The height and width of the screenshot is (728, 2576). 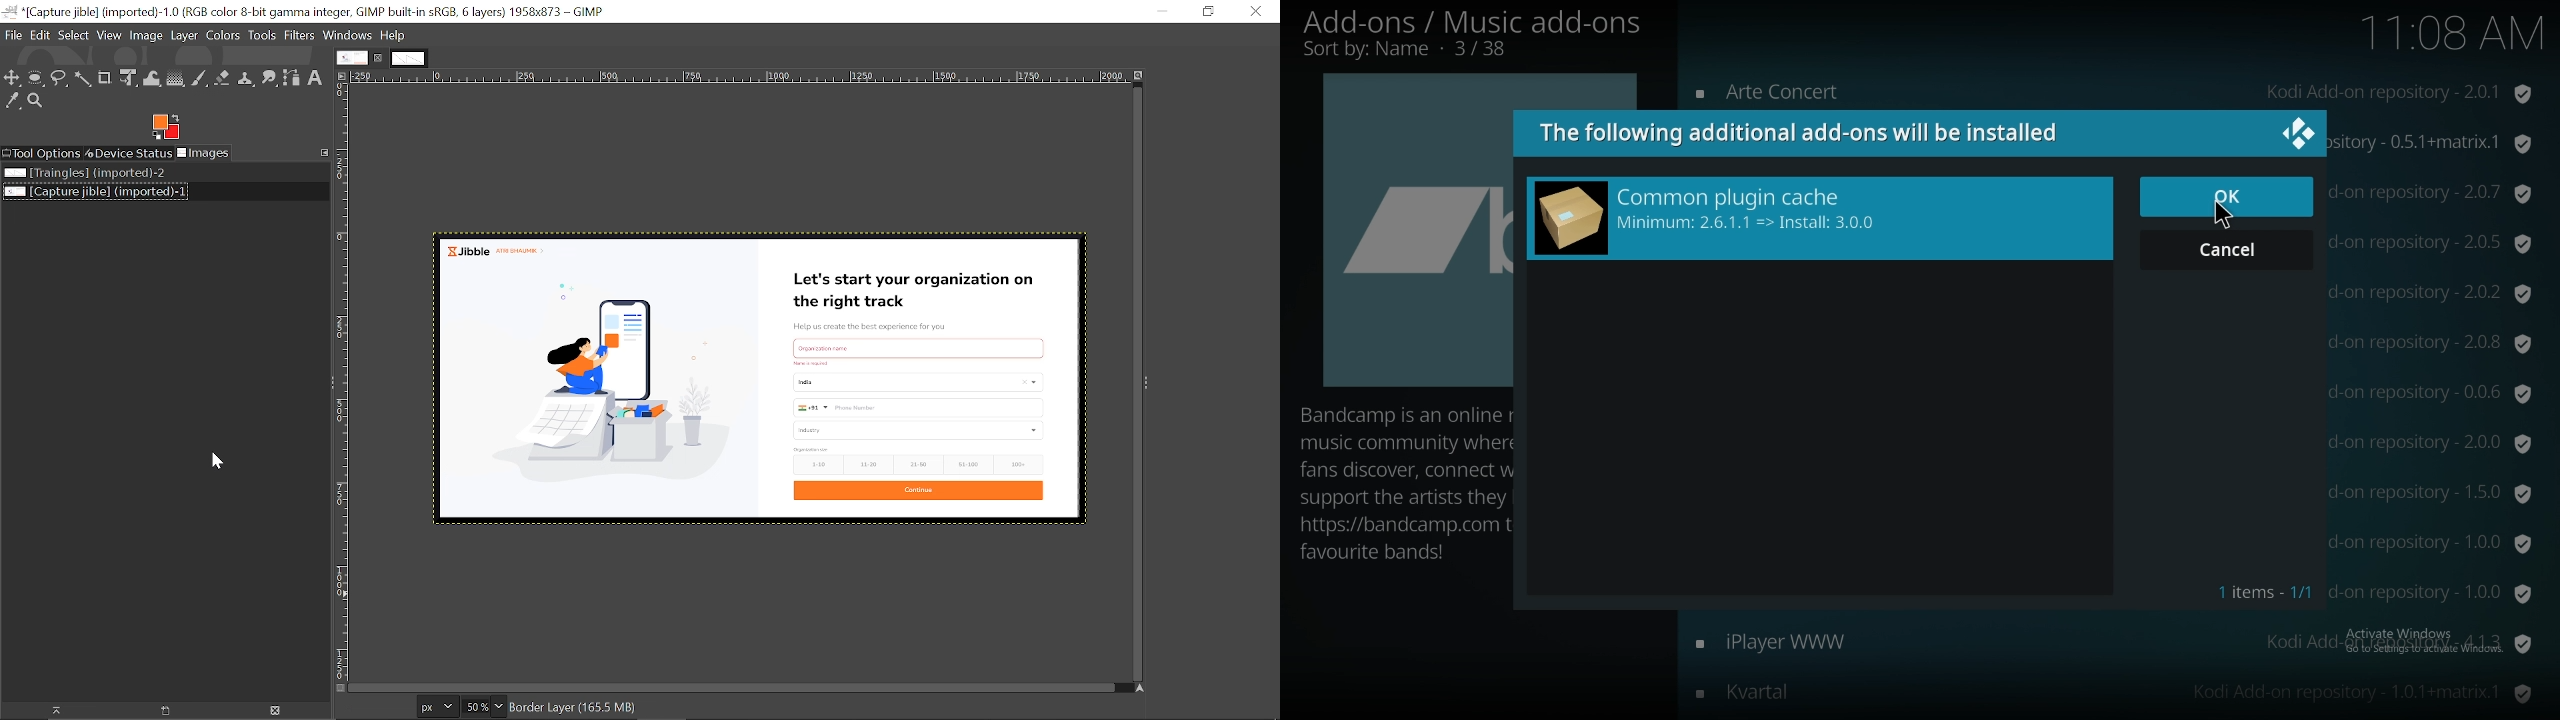 I want to click on file, so click(x=1820, y=218).